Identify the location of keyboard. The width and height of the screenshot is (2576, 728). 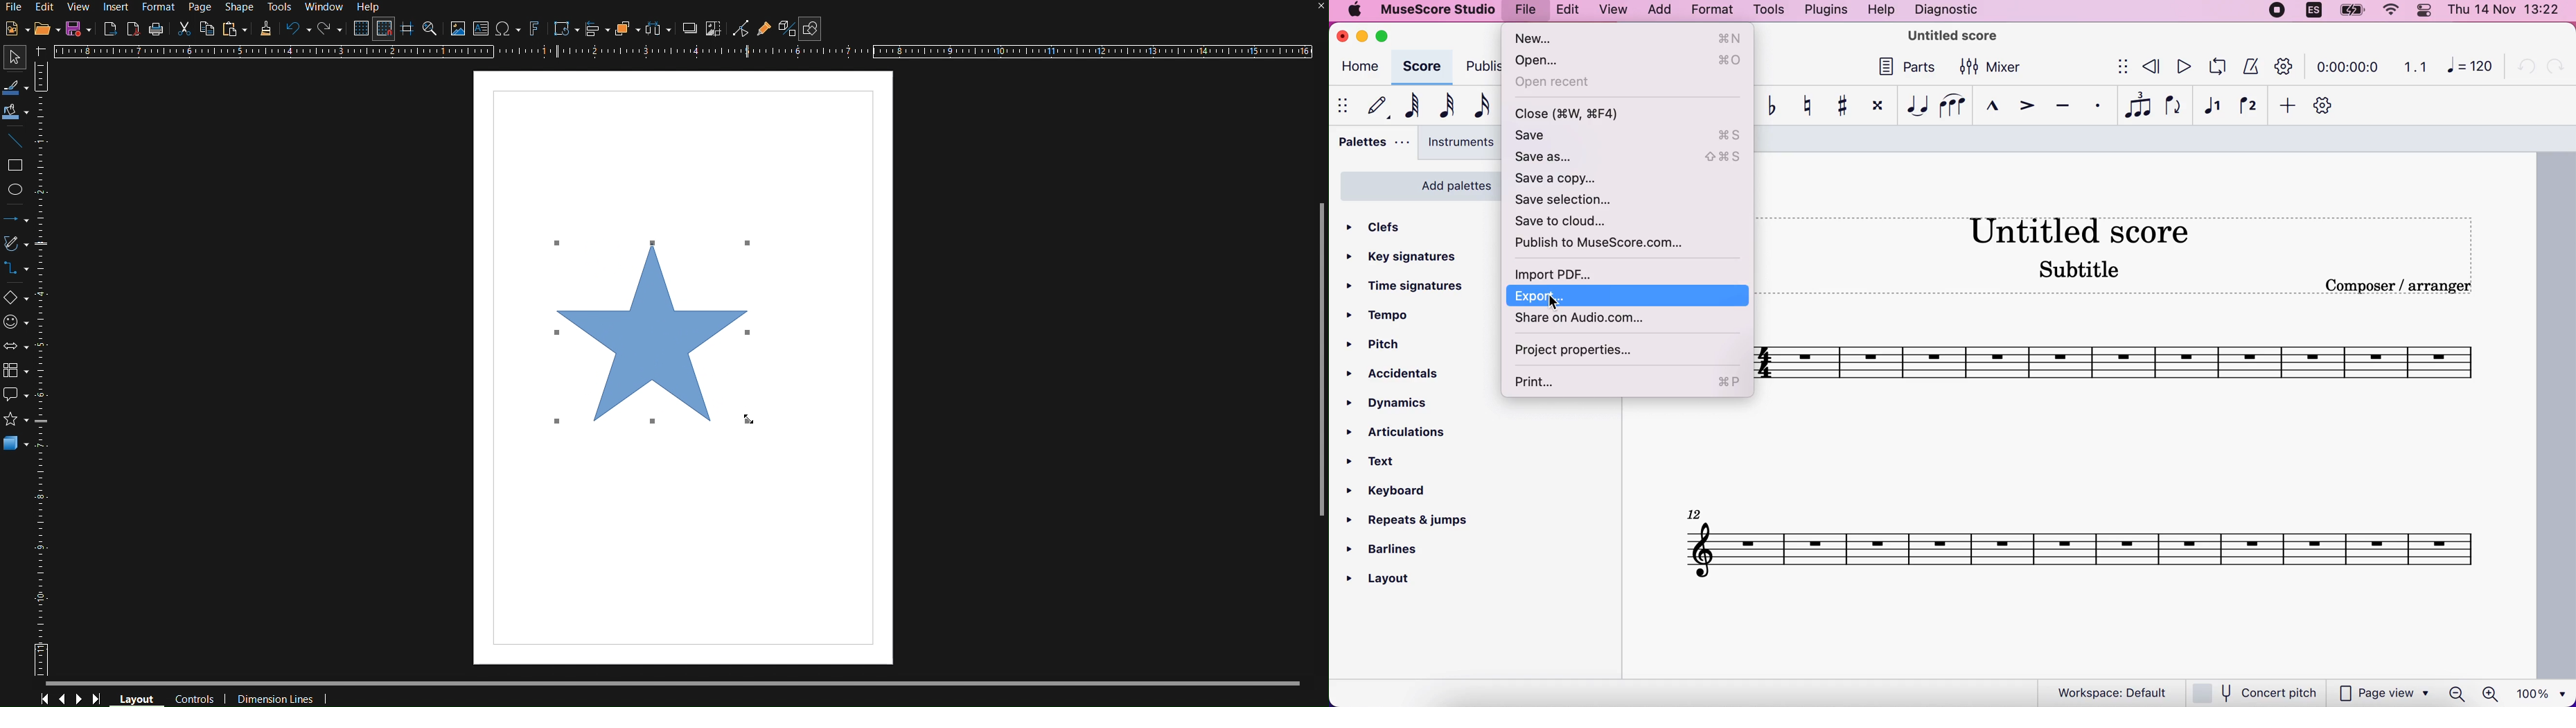
(1395, 494).